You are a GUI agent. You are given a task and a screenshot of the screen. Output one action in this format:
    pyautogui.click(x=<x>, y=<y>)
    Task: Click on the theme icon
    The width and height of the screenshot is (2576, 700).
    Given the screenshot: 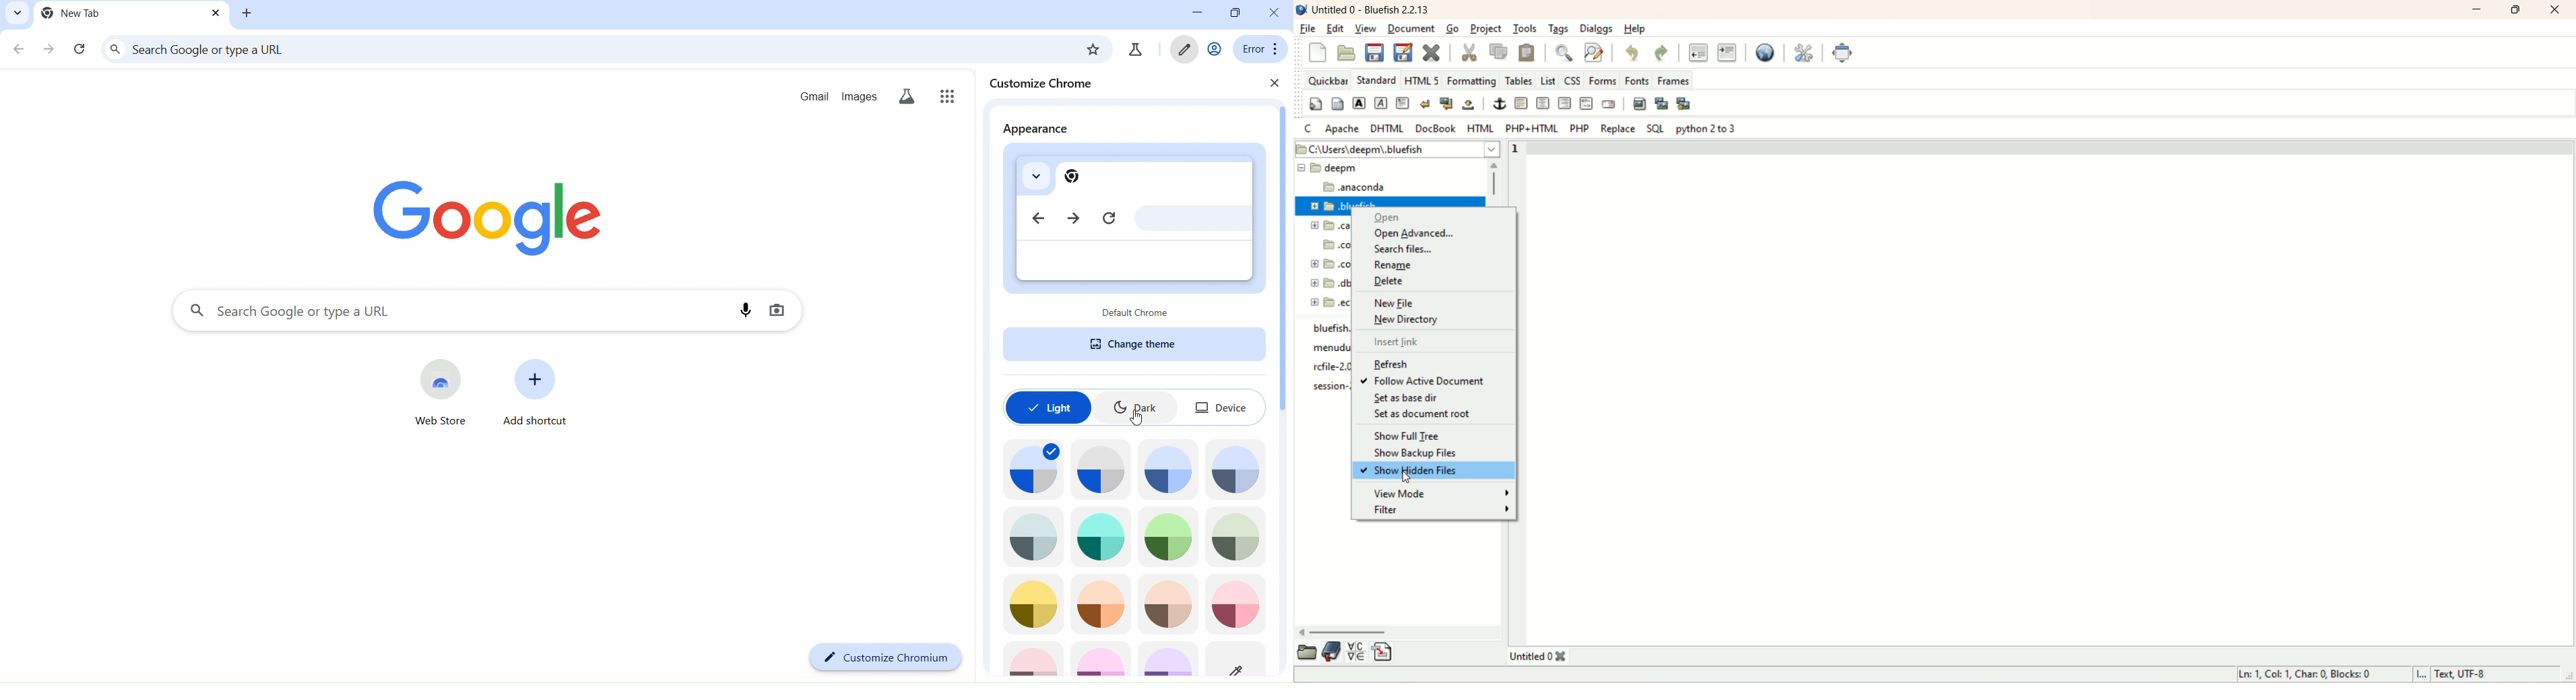 What is the action you would take?
    pyautogui.click(x=1101, y=469)
    